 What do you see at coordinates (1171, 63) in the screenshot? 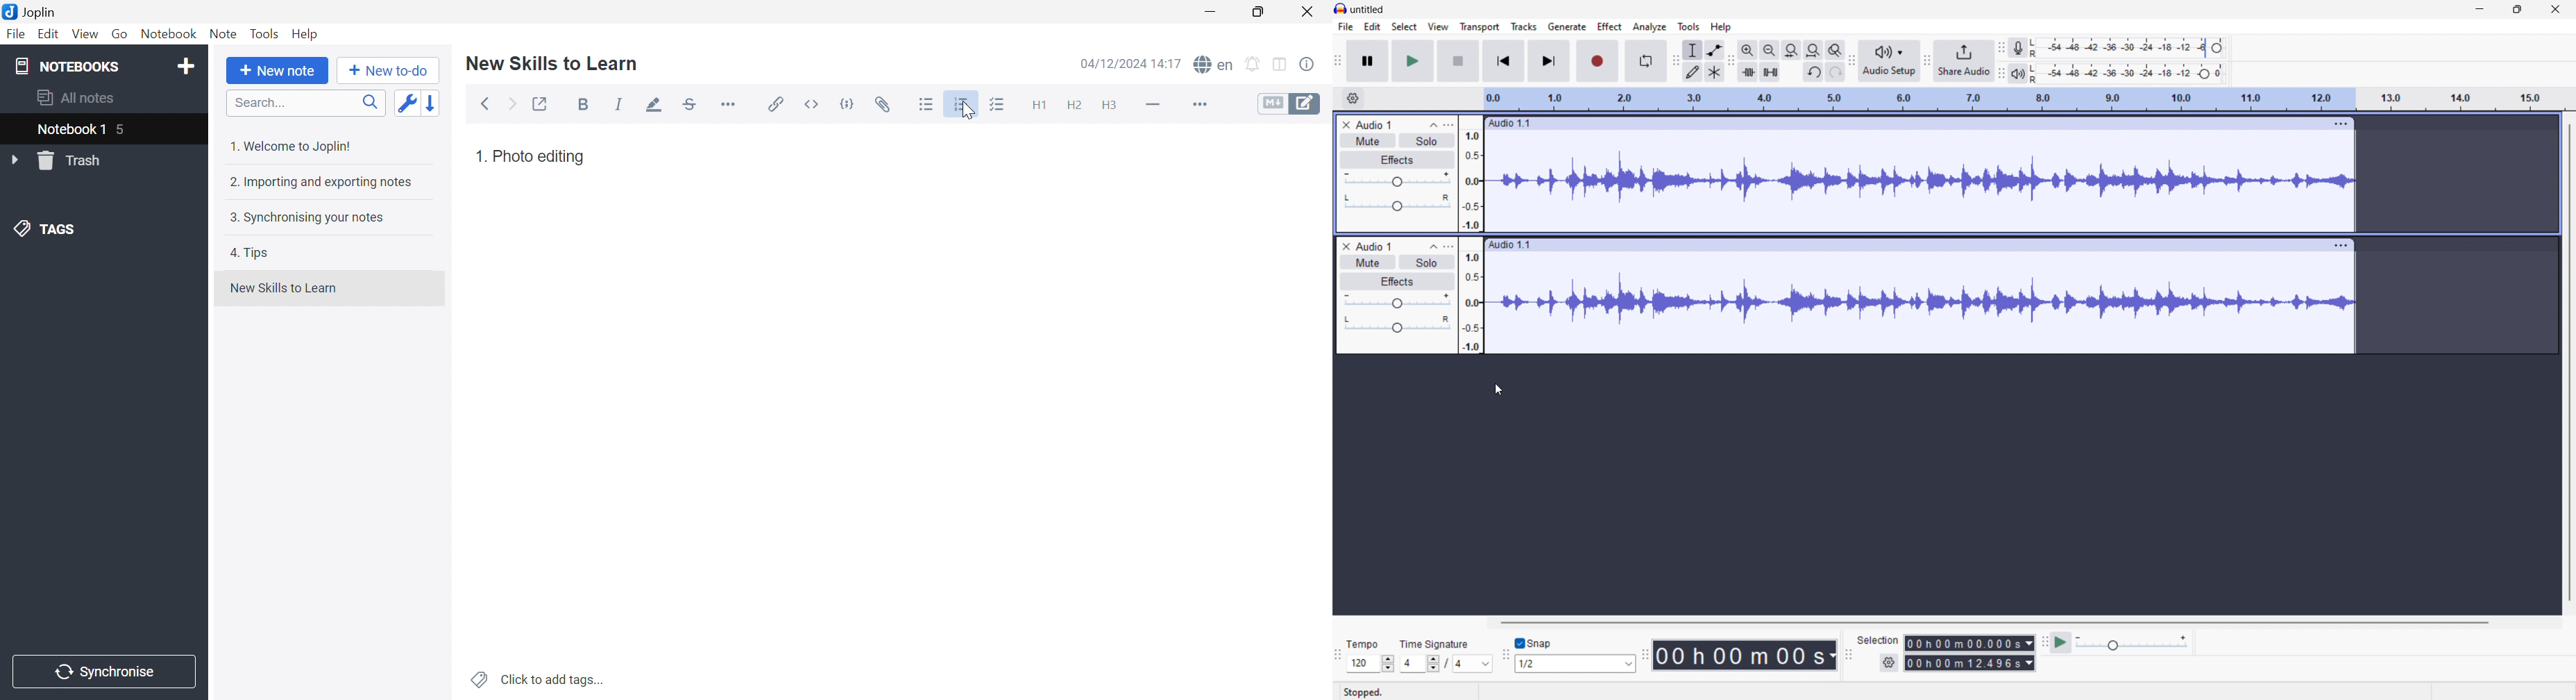
I see `14:15` at bounding box center [1171, 63].